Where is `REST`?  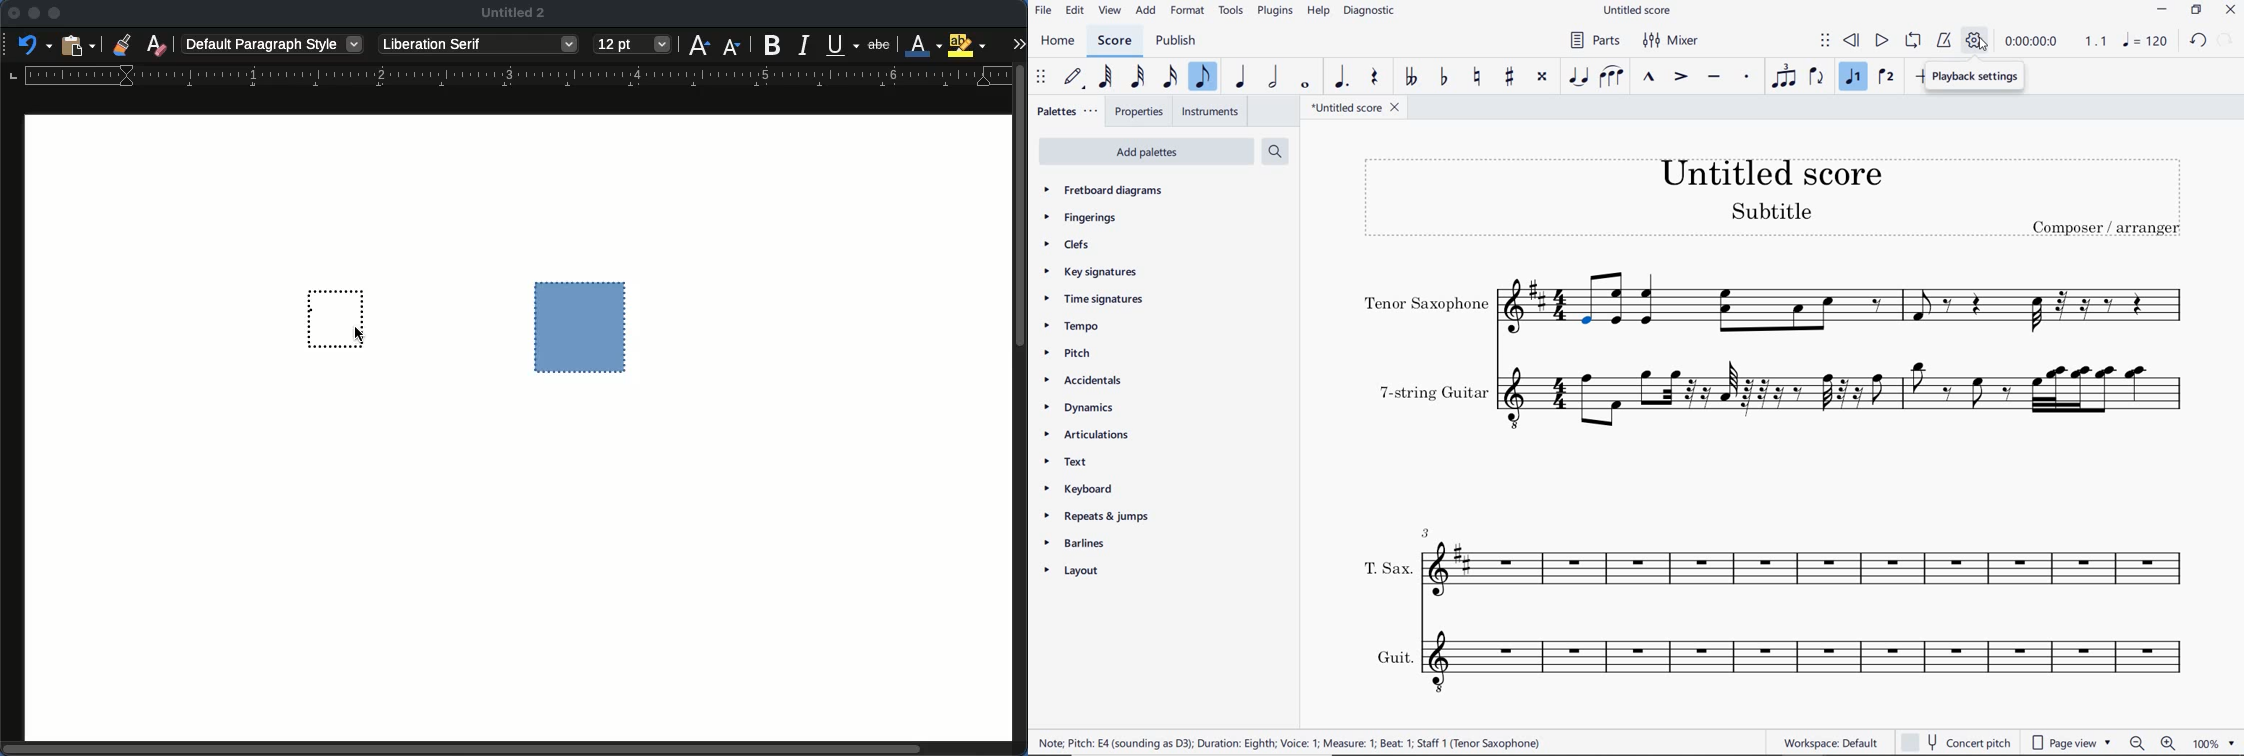
REST is located at coordinates (1373, 77).